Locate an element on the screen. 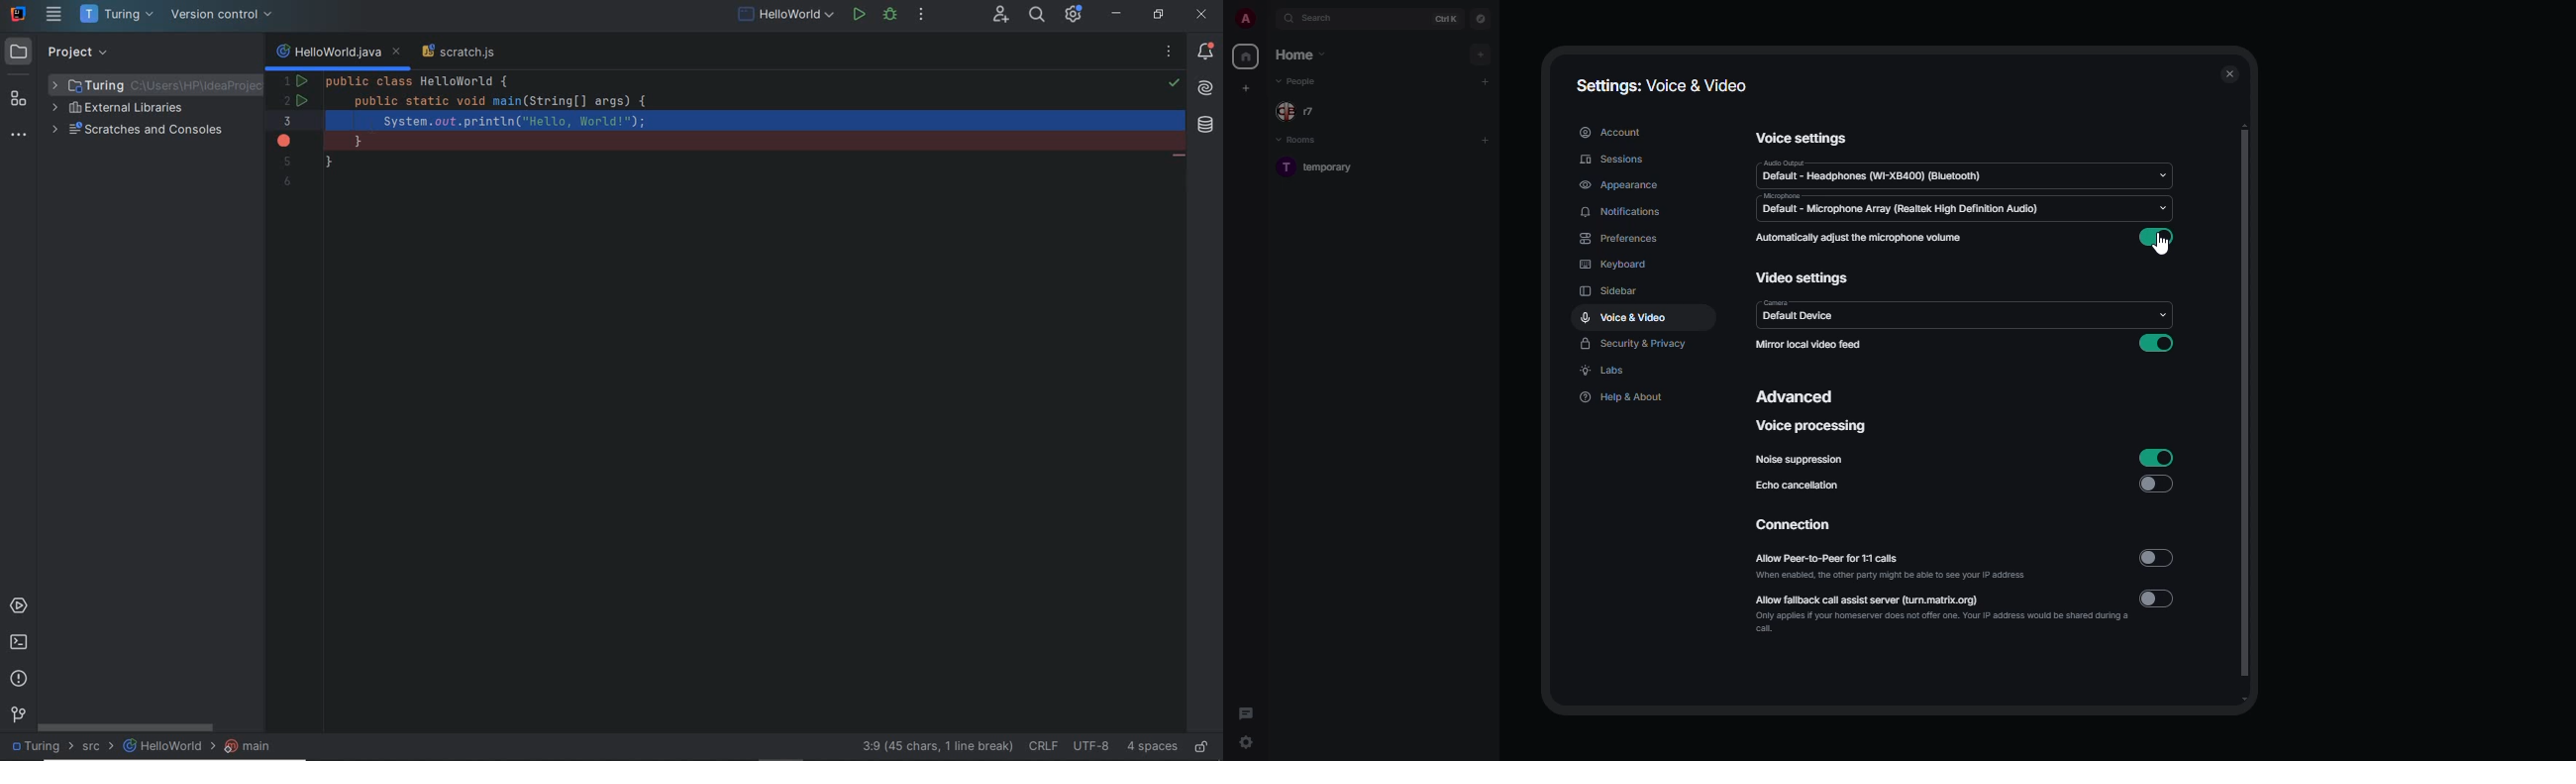  project is located at coordinates (66, 52).